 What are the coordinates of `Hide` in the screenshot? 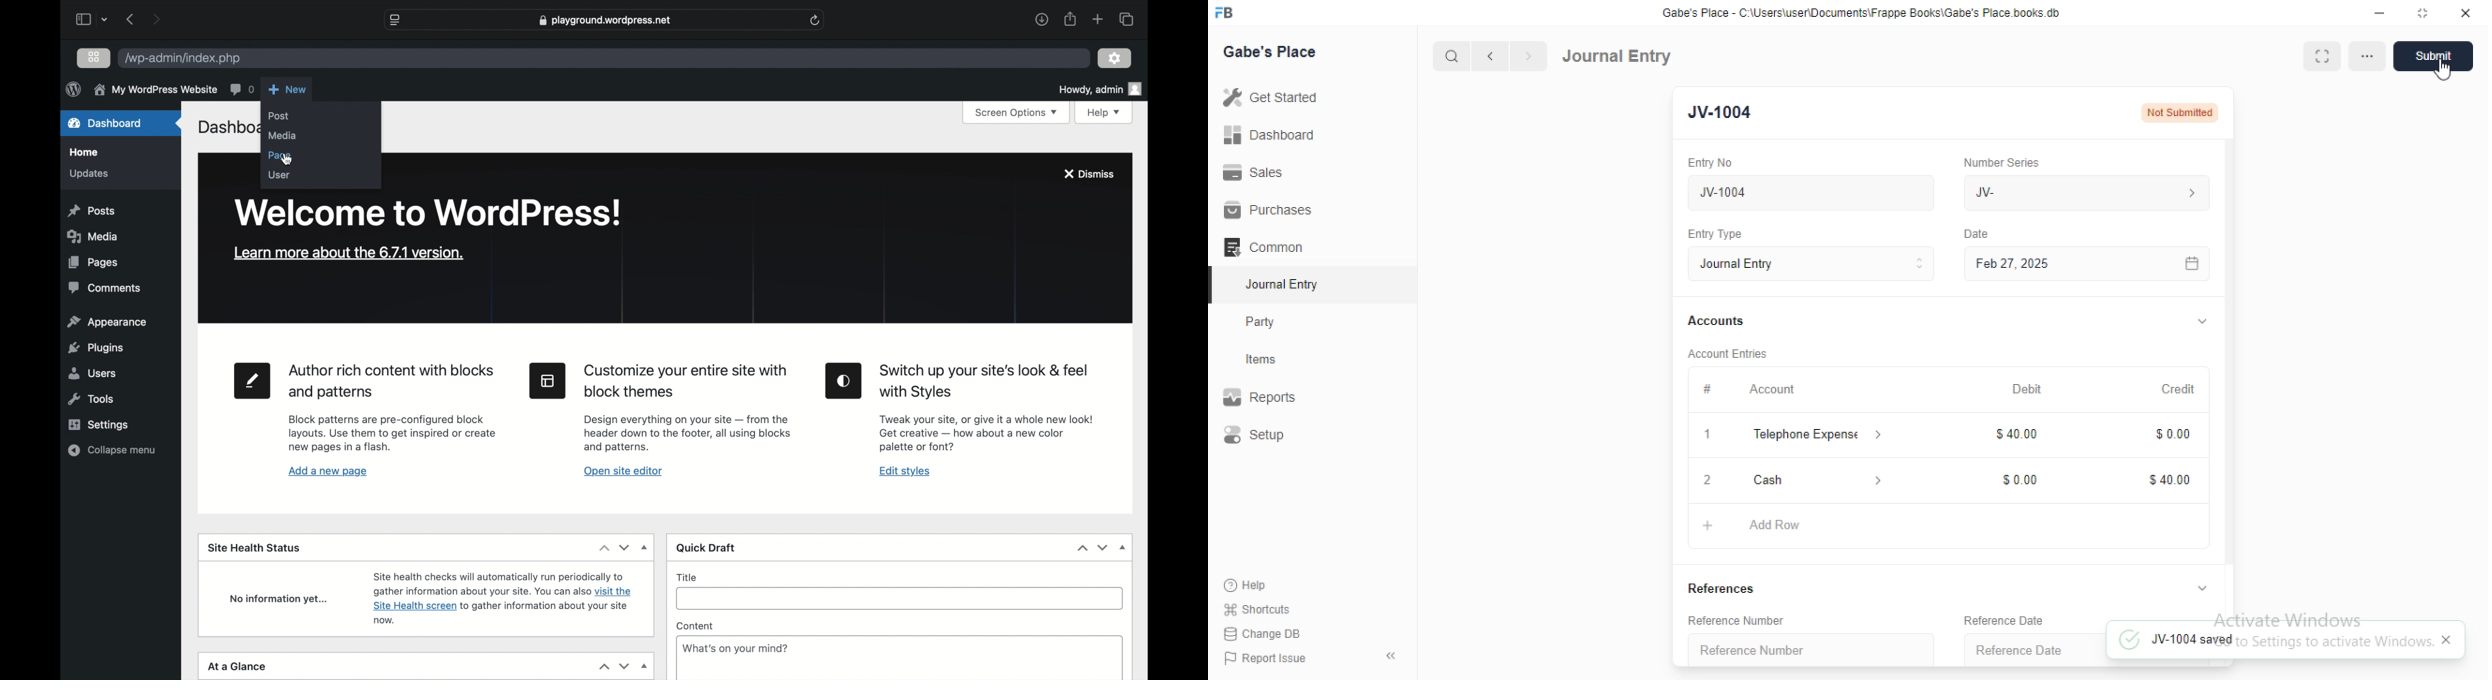 It's located at (2197, 587).